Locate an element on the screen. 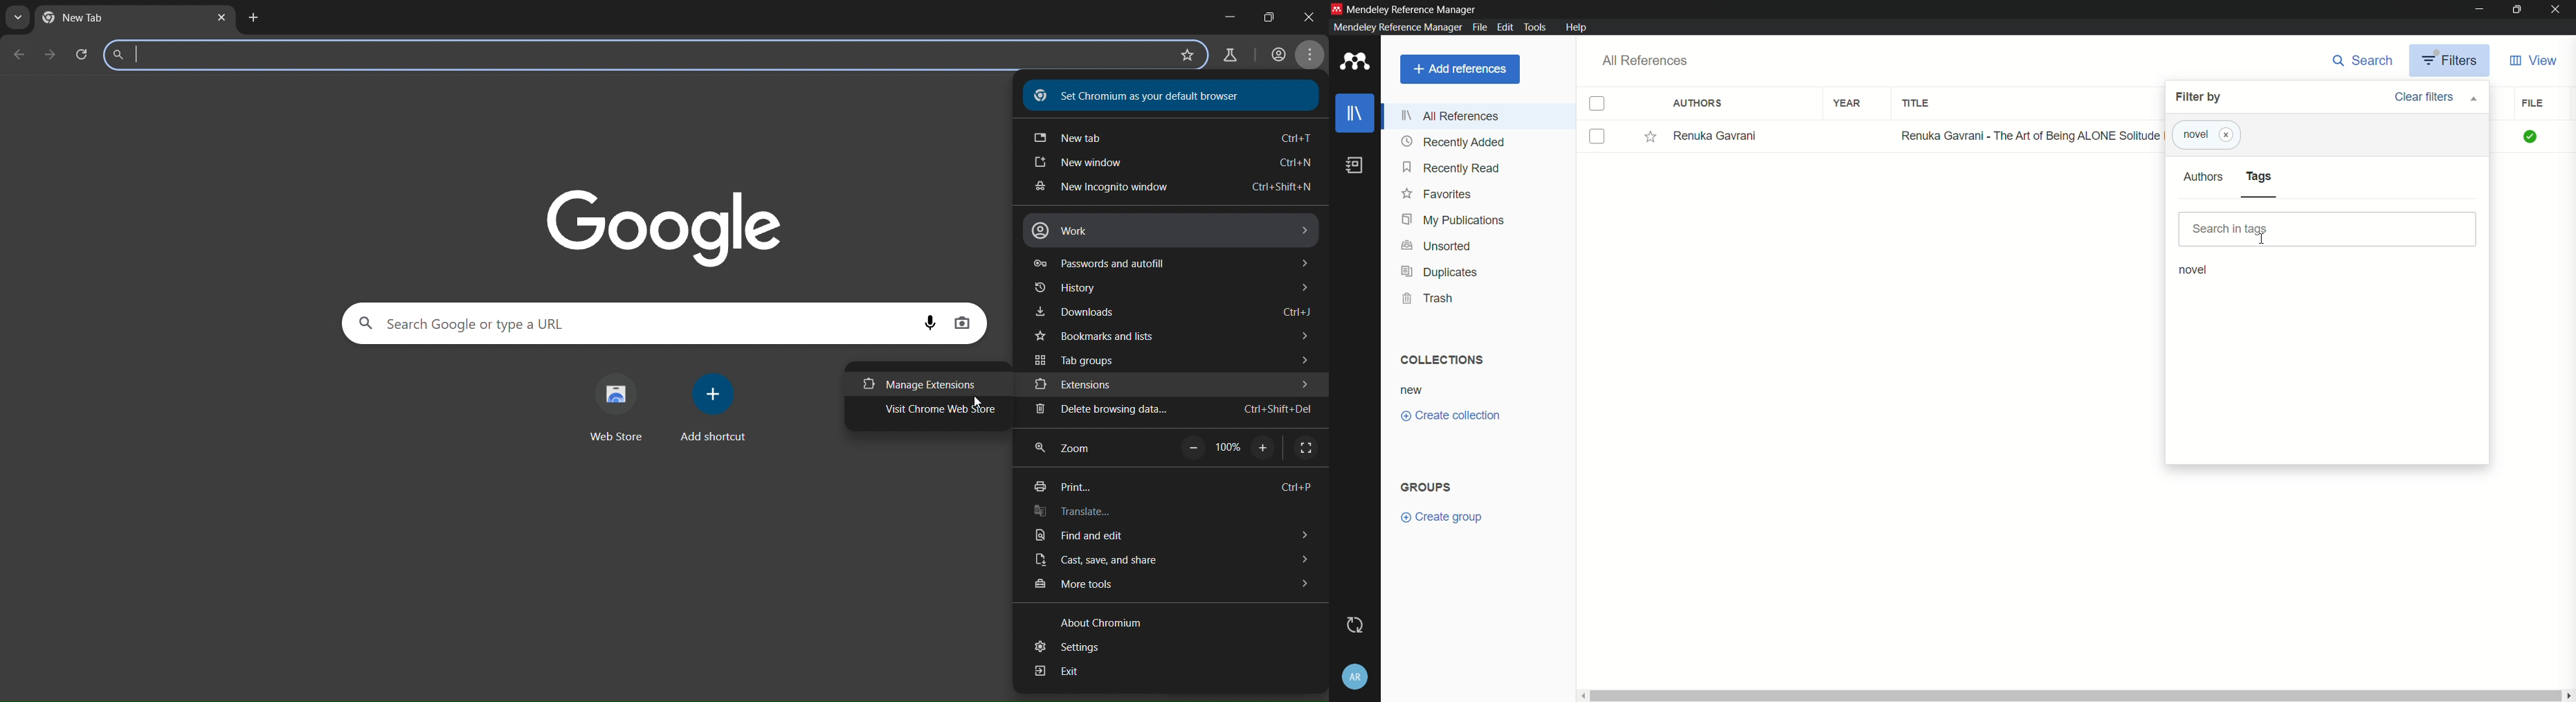 The width and height of the screenshot is (2576, 728). Starred is located at coordinates (1650, 136).